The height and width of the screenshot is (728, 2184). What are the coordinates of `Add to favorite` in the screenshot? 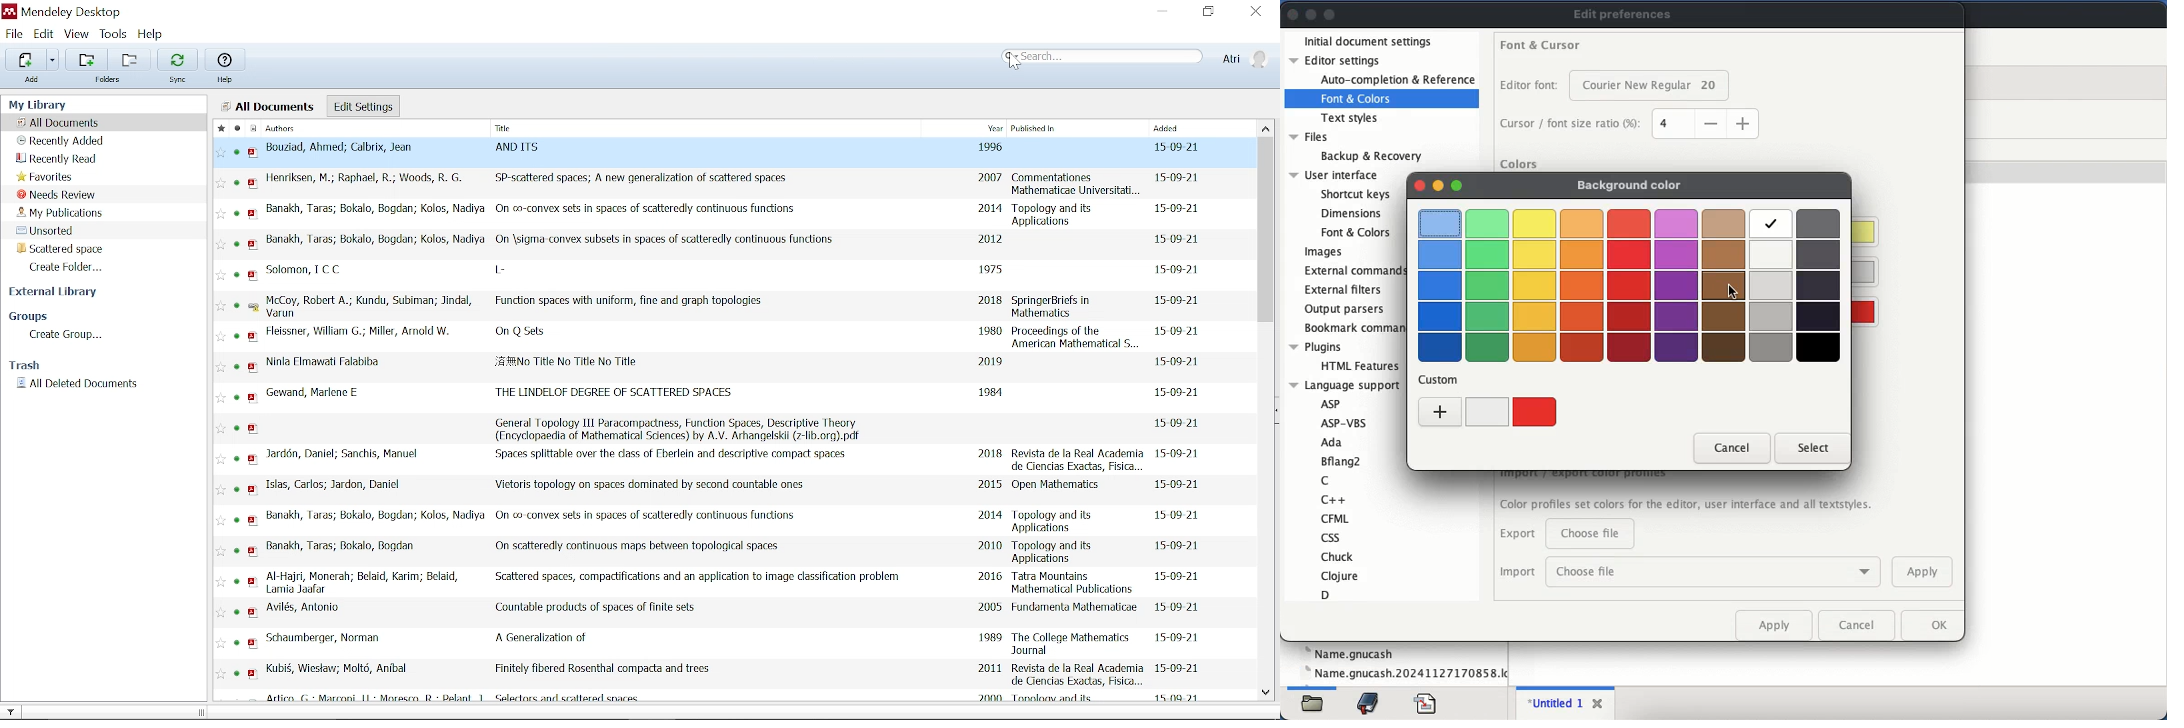 It's located at (221, 674).